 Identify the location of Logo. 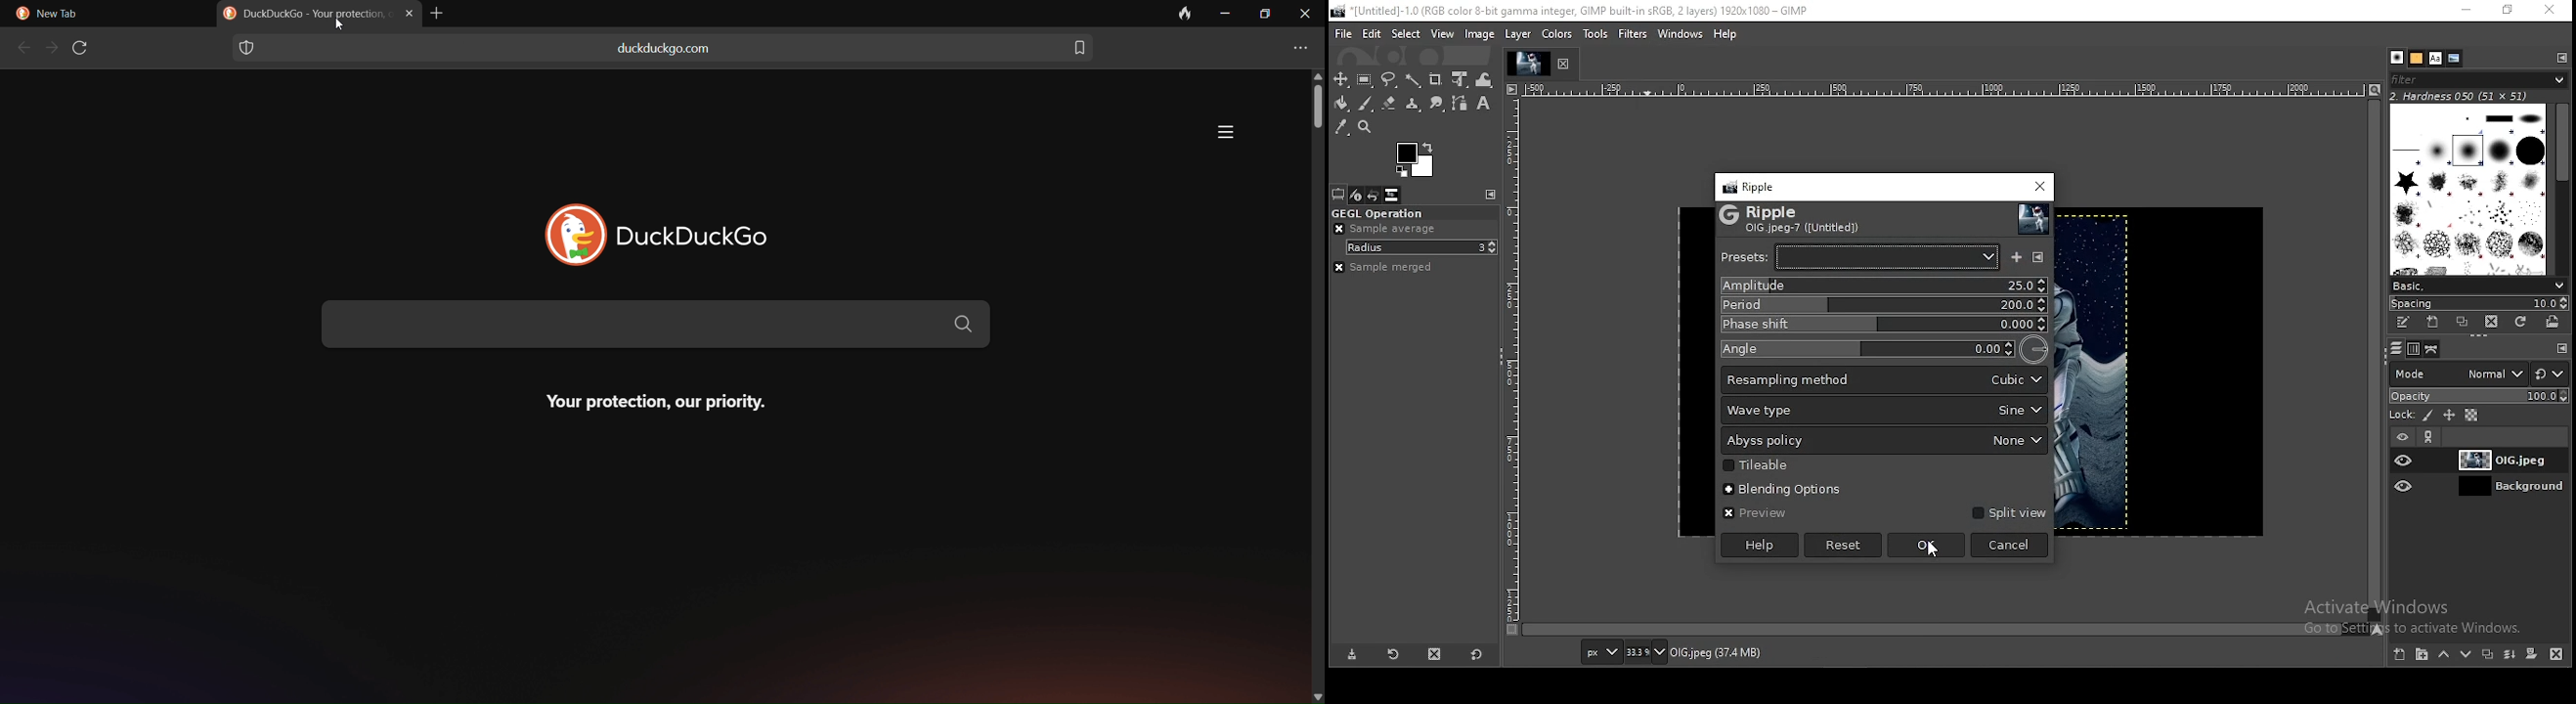
(20, 14).